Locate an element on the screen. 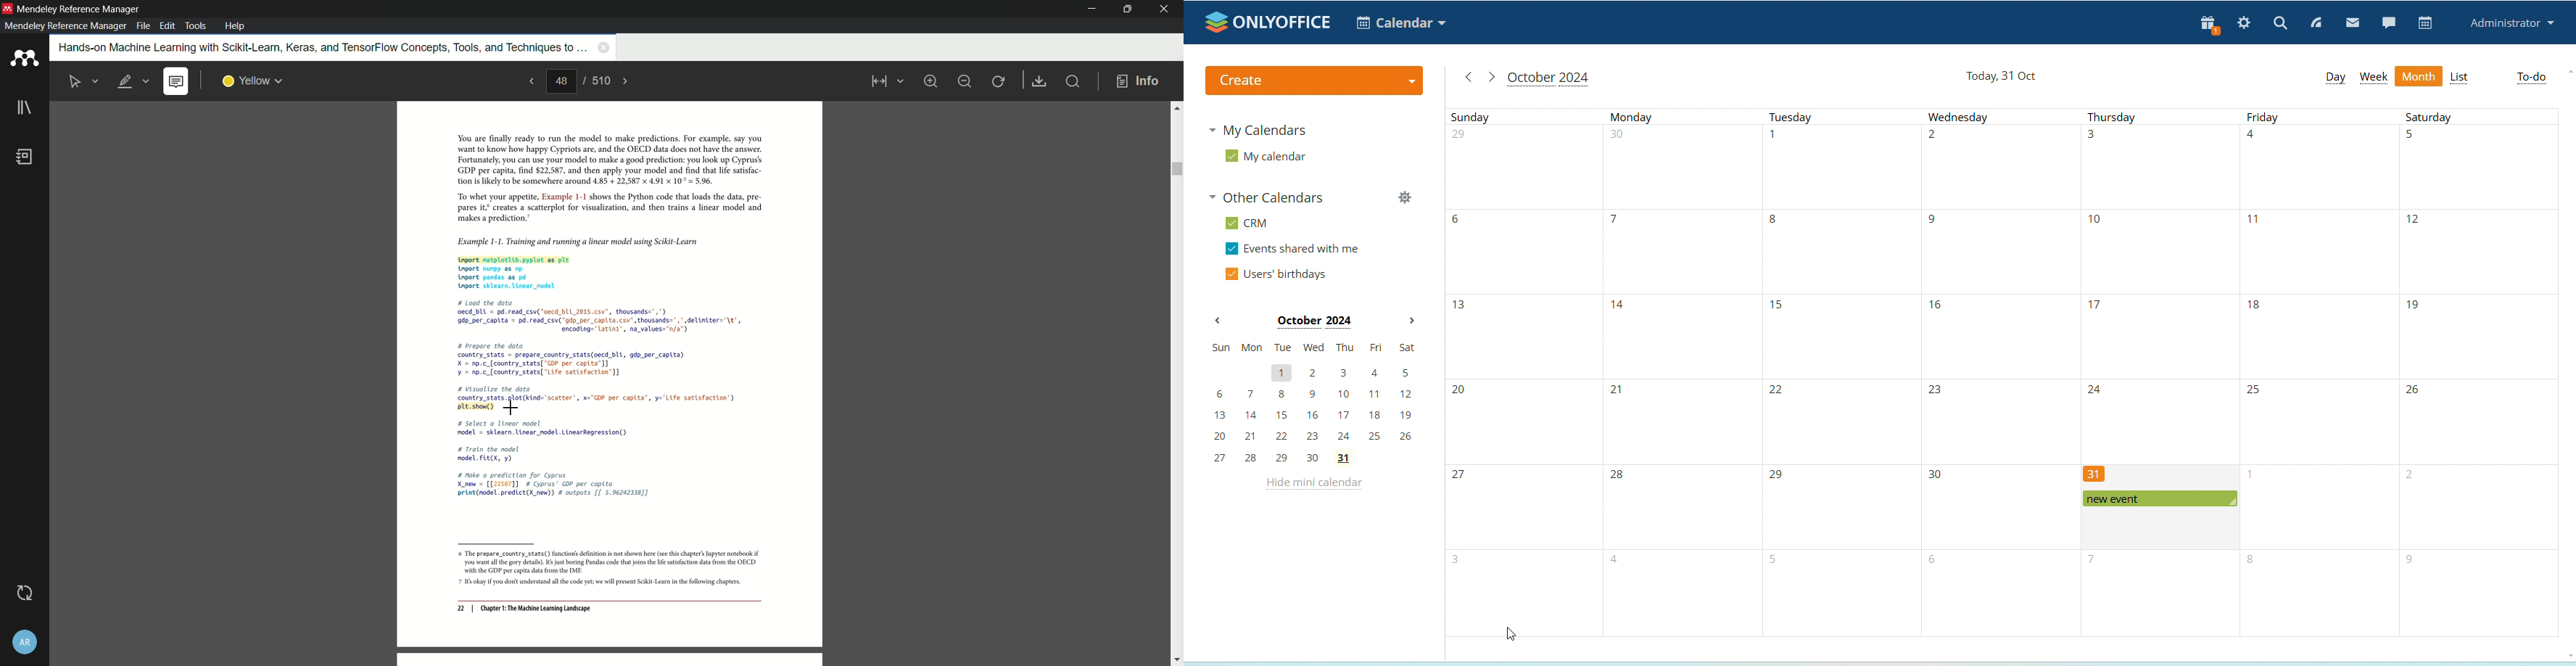 The image size is (2576, 672). # Load the data

oecd_bUL = pd. read_csv("oecd_bLL 2015.csv”, thousands=",")

9dp_per_captta = pd.read_csv("gdp_per capita. csv’, thousands=",* delintter="\t',
encoding="latini’, na_values="n/a")

# prepare the data

country_stats = prepare_country_stats(aecd bli, gdp_per capita)

X = np.c_[country_stats[ "GOP per captta’]]

¥ = np.c_(country_stats[ "Life satisfaction]

# Visualize the dota

country_stats. plot(kind="scatter, x="G0P per capita”, y='Life satisfaction’)

pt. show()

# select a linear nodel

nodel = sklearn. linear_nodel. LinearRegression()

# Train the model

nodelFLL(X, ¥)

# Nake a prediction for Cyprus

X_new = [[22567]] # Cyprus’ GOP per capita

print(nodel.predict(X new) # outputs [[ 5.96242338]] is located at coordinates (602, 401).